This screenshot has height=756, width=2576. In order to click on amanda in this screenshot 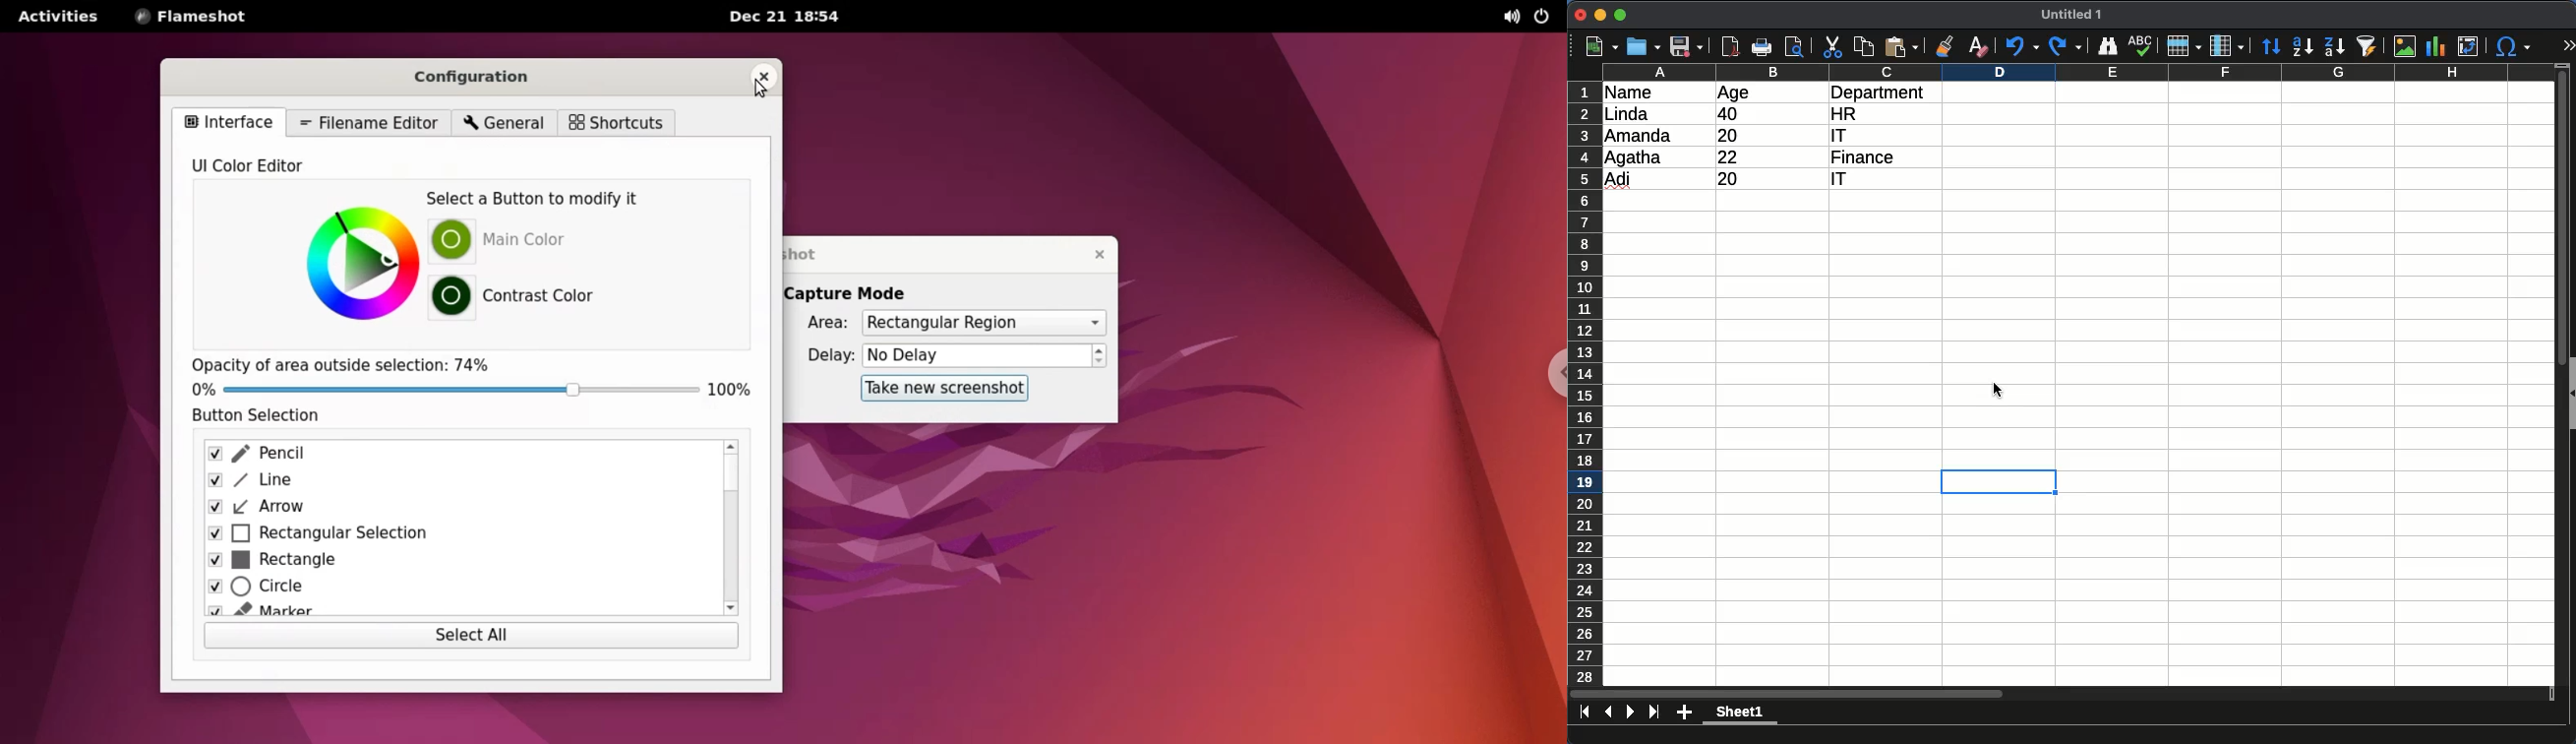, I will do `click(1640, 135)`.